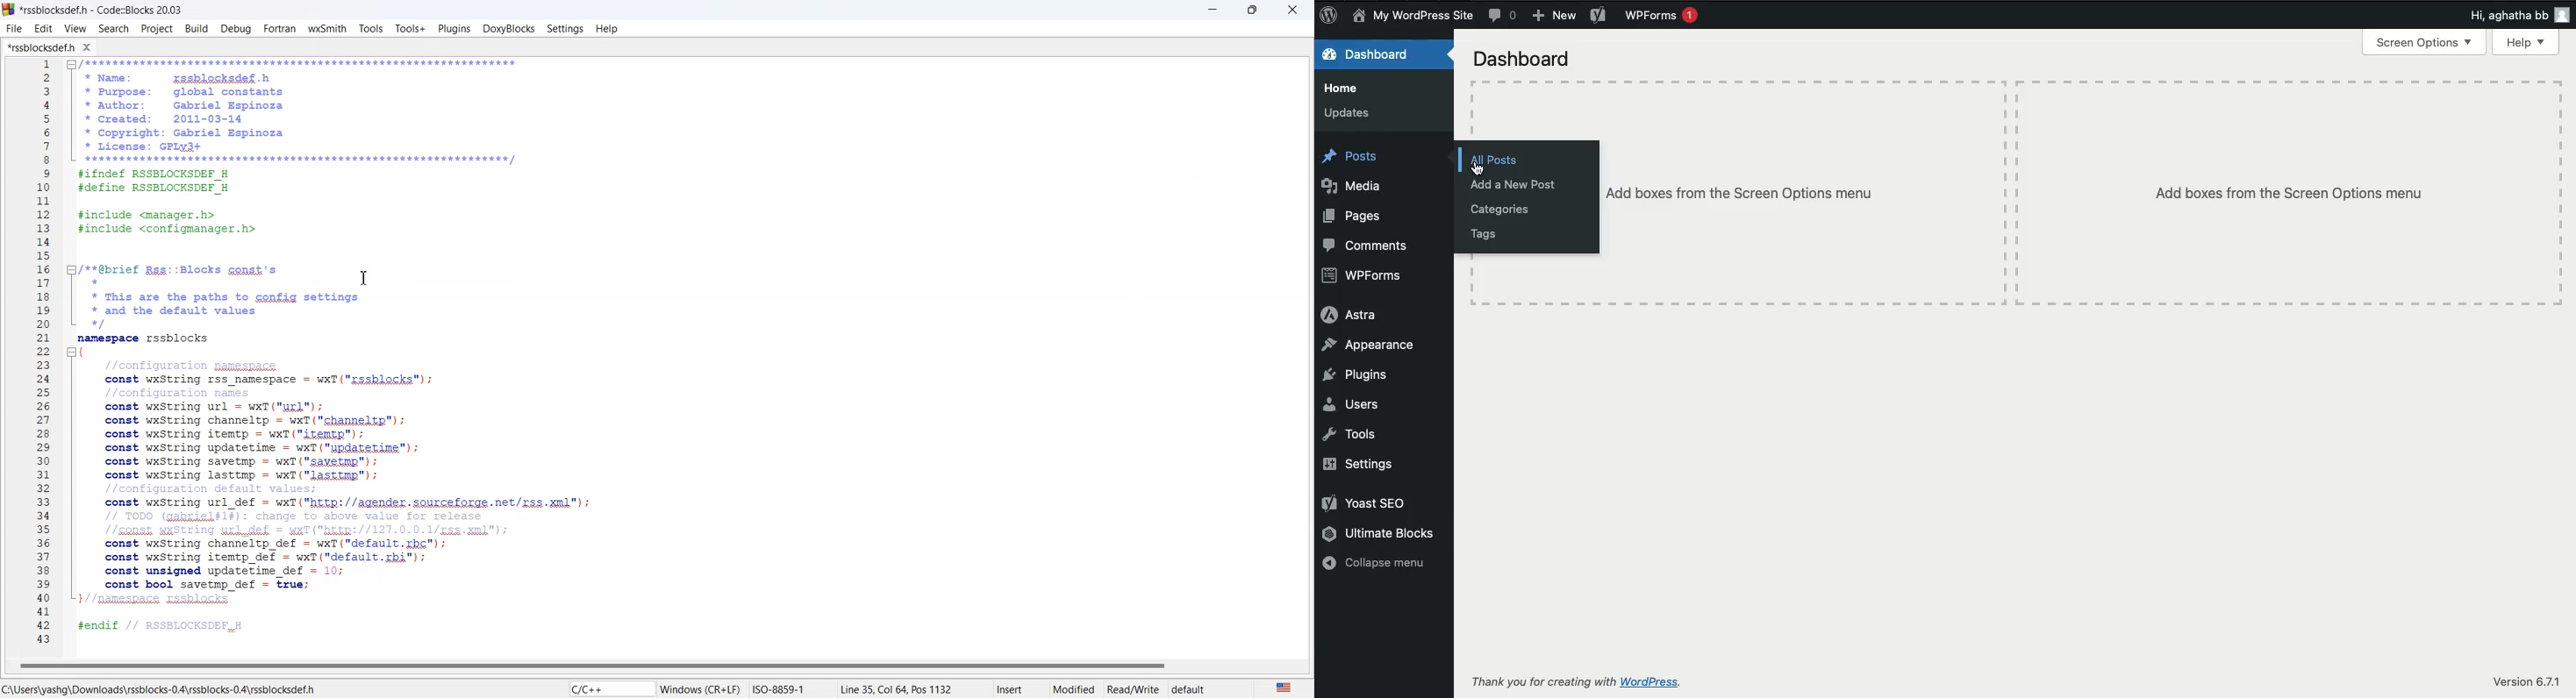 Image resolution: width=2576 pixels, height=700 pixels. What do you see at coordinates (2521, 16) in the screenshot?
I see `Hi user` at bounding box center [2521, 16].